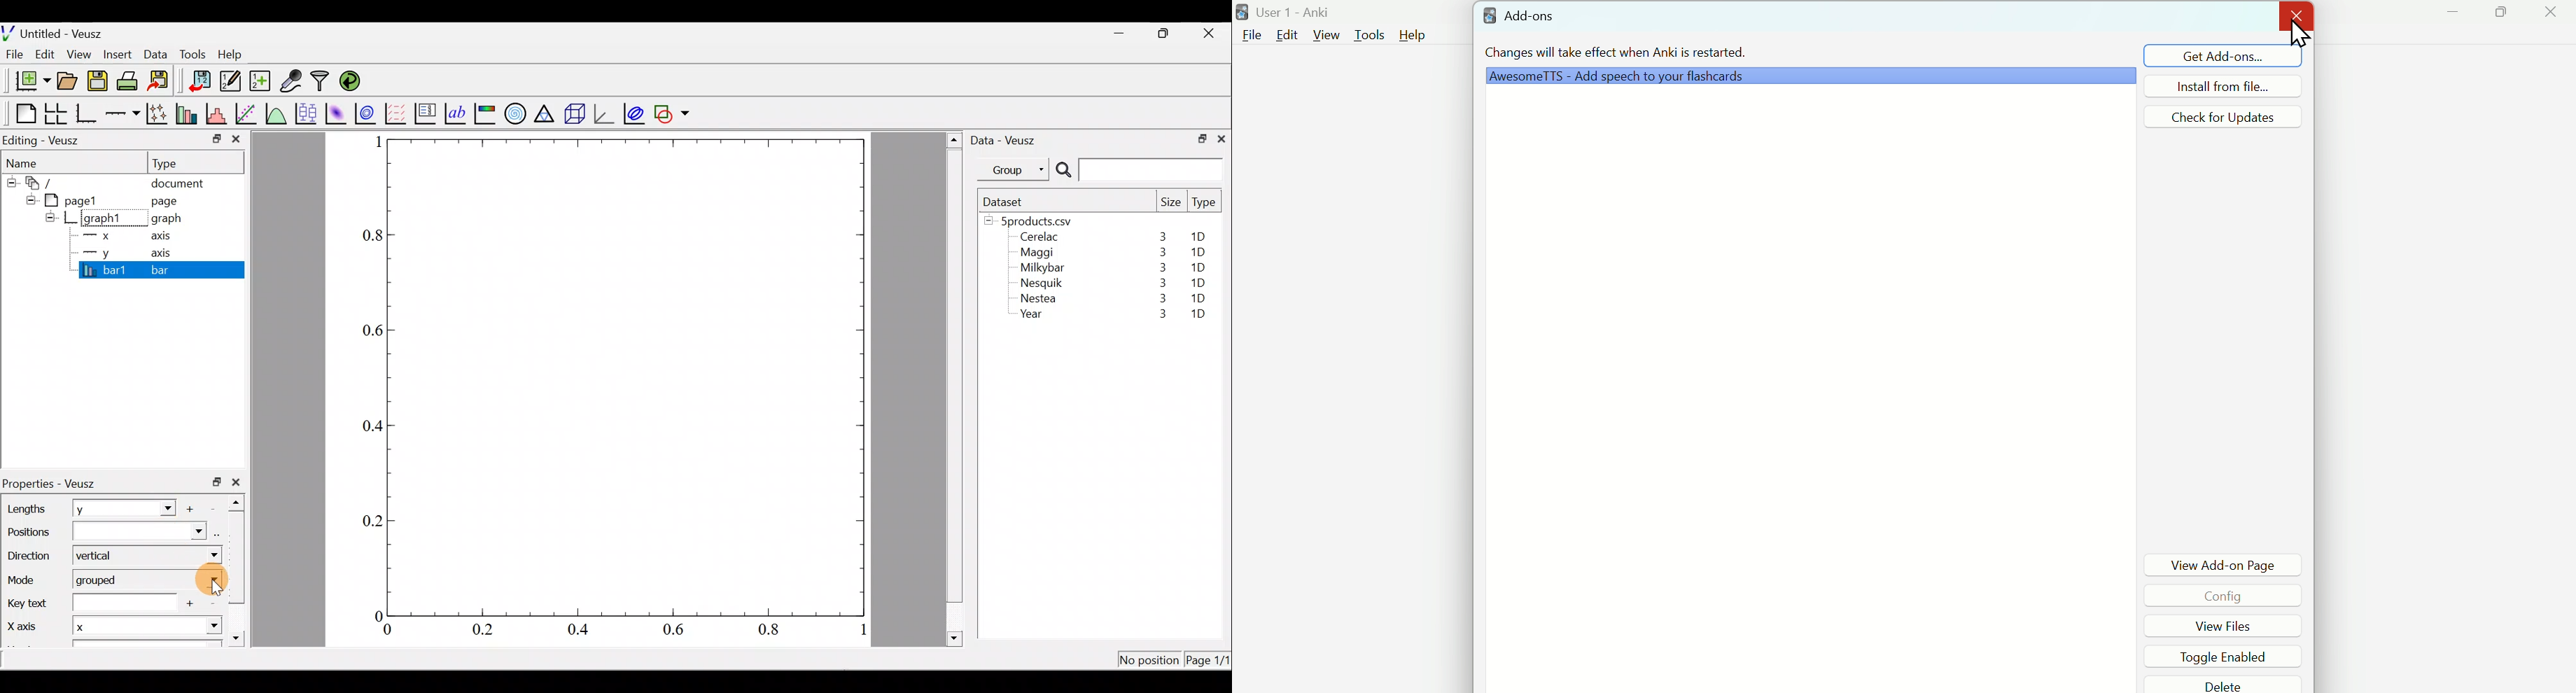 The image size is (2576, 700). What do you see at coordinates (230, 81) in the screenshot?
I see `Edit and enter new datasets` at bounding box center [230, 81].